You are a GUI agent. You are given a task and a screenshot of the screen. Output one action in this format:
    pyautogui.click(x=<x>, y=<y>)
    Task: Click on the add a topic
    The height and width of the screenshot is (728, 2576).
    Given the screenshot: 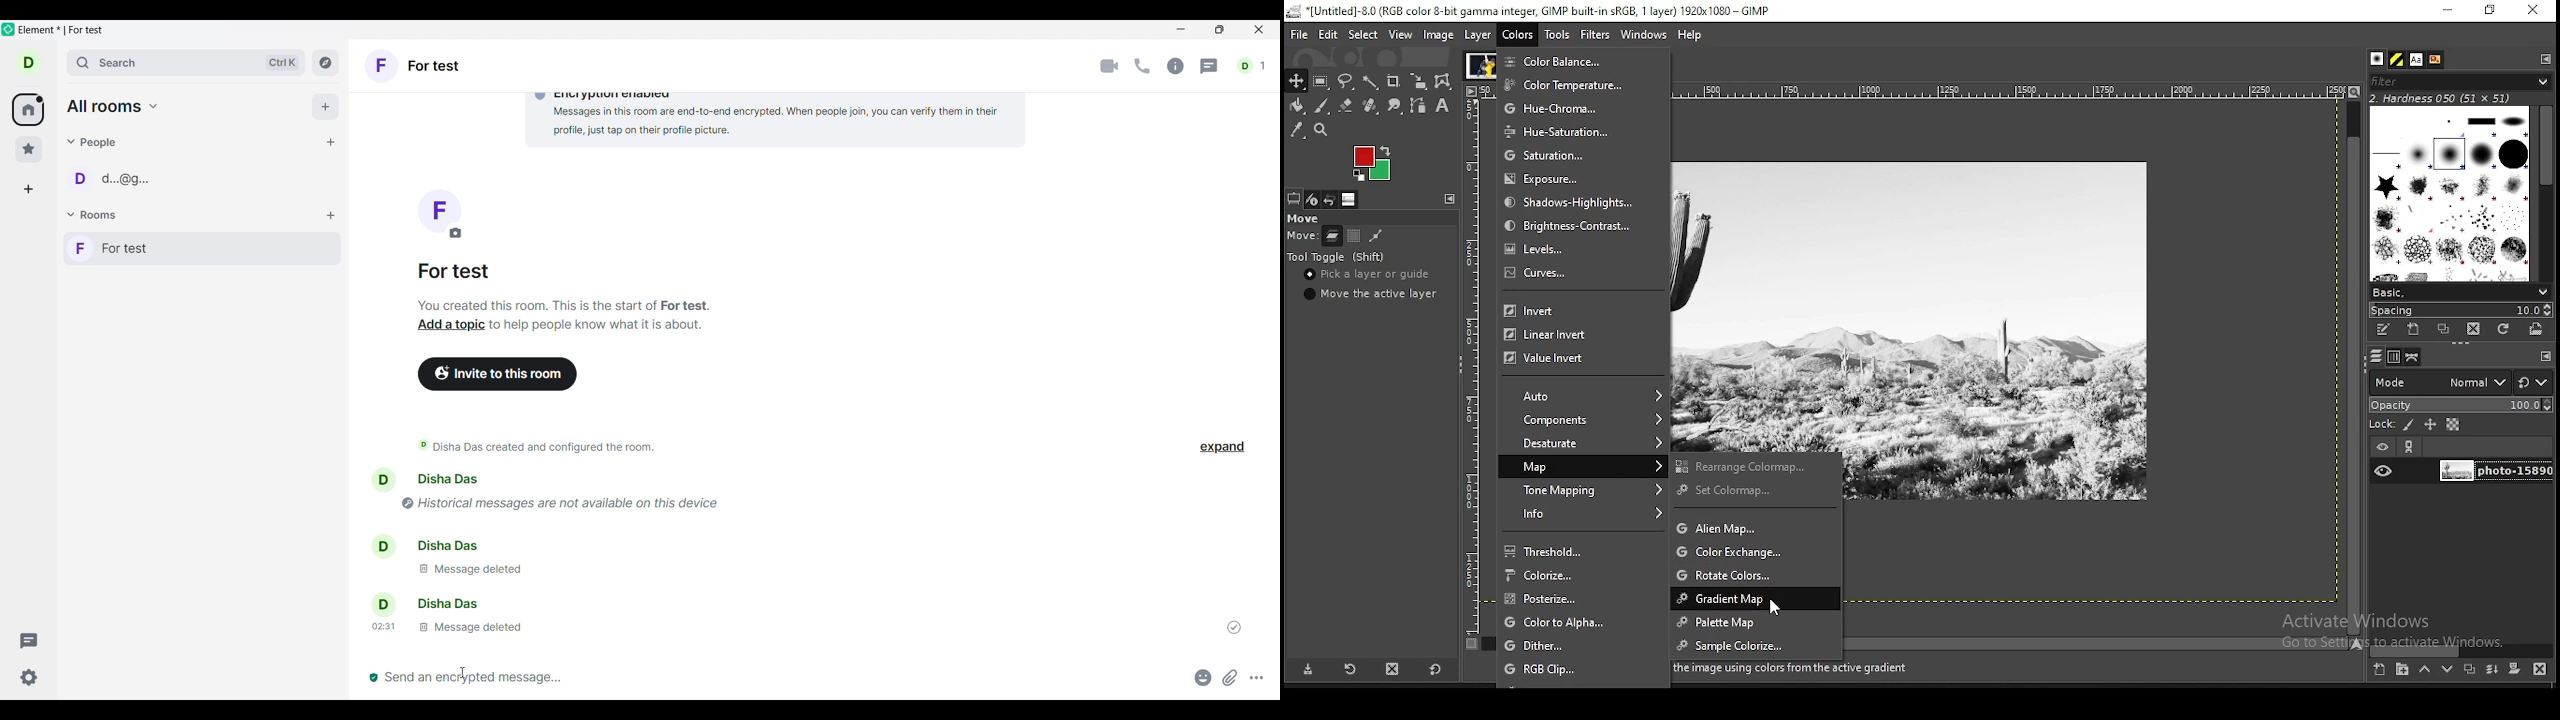 What is the action you would take?
    pyautogui.click(x=446, y=327)
    